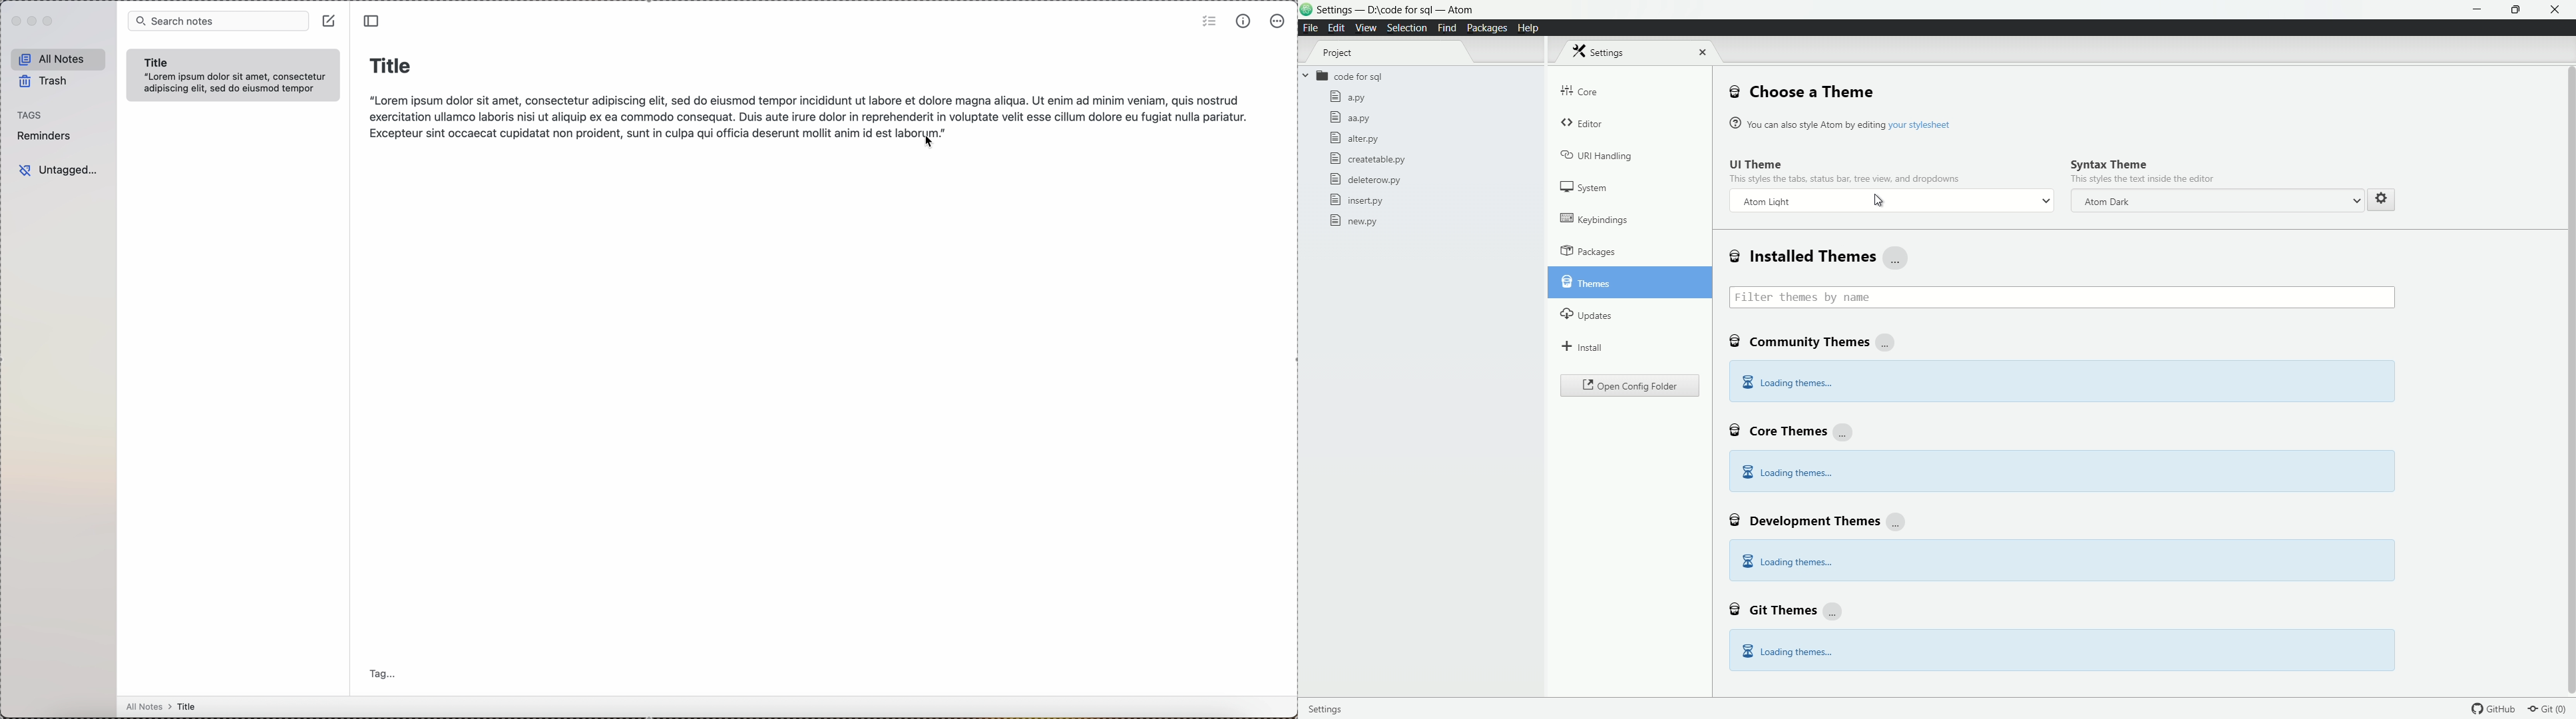 Image resolution: width=2576 pixels, height=728 pixels. What do you see at coordinates (930, 144) in the screenshot?
I see `right click` at bounding box center [930, 144].